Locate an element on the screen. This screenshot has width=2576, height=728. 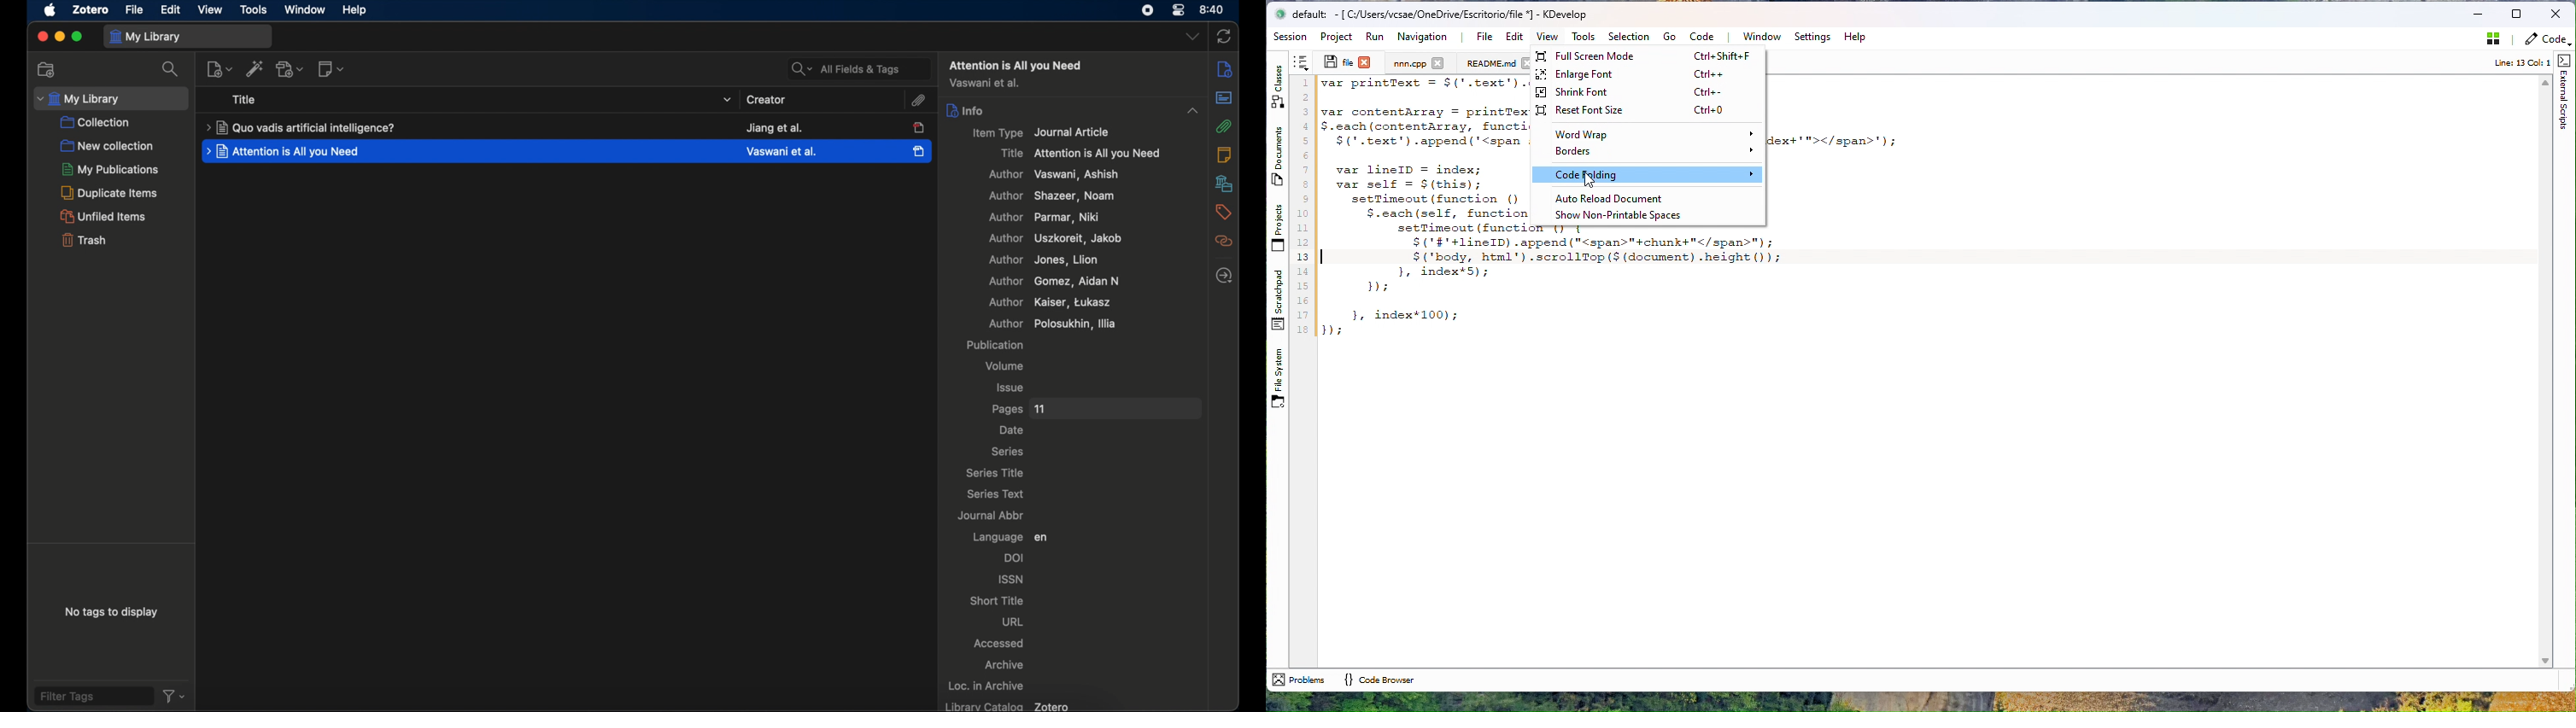
short title is located at coordinates (998, 601).